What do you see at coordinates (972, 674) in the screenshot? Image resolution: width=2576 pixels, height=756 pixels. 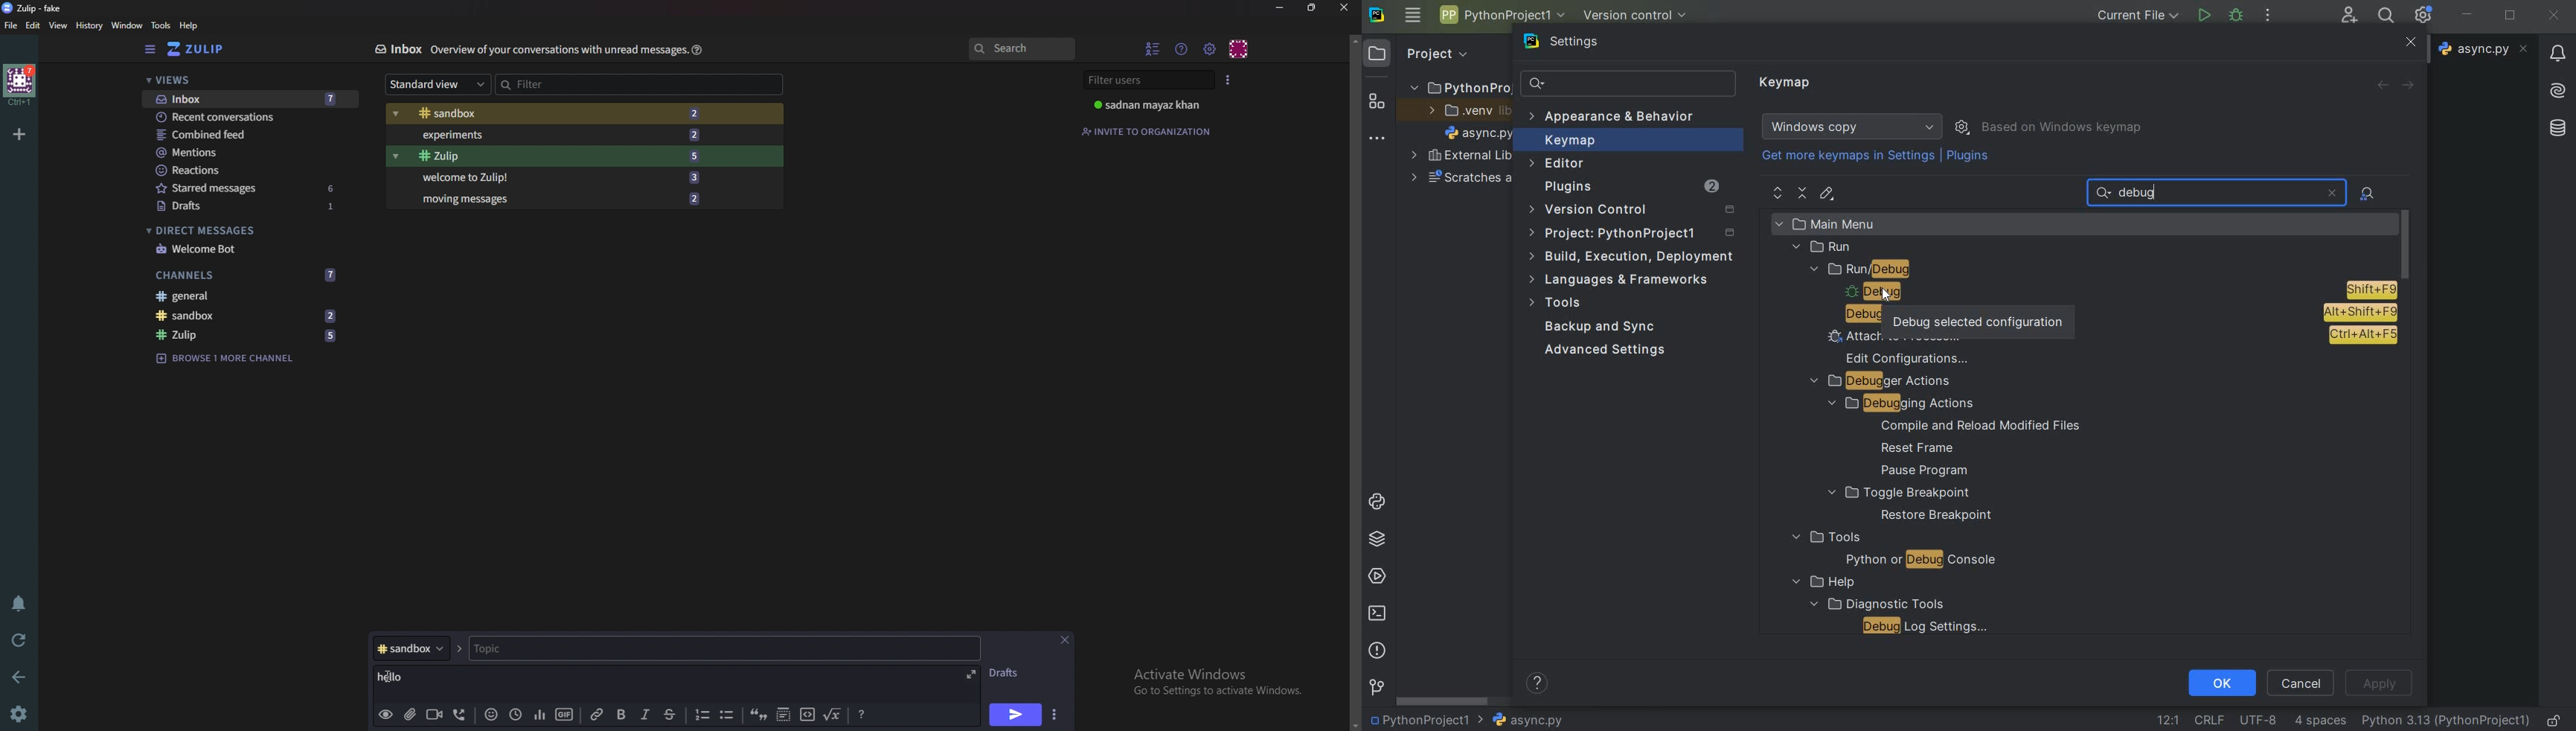 I see `expand` at bounding box center [972, 674].